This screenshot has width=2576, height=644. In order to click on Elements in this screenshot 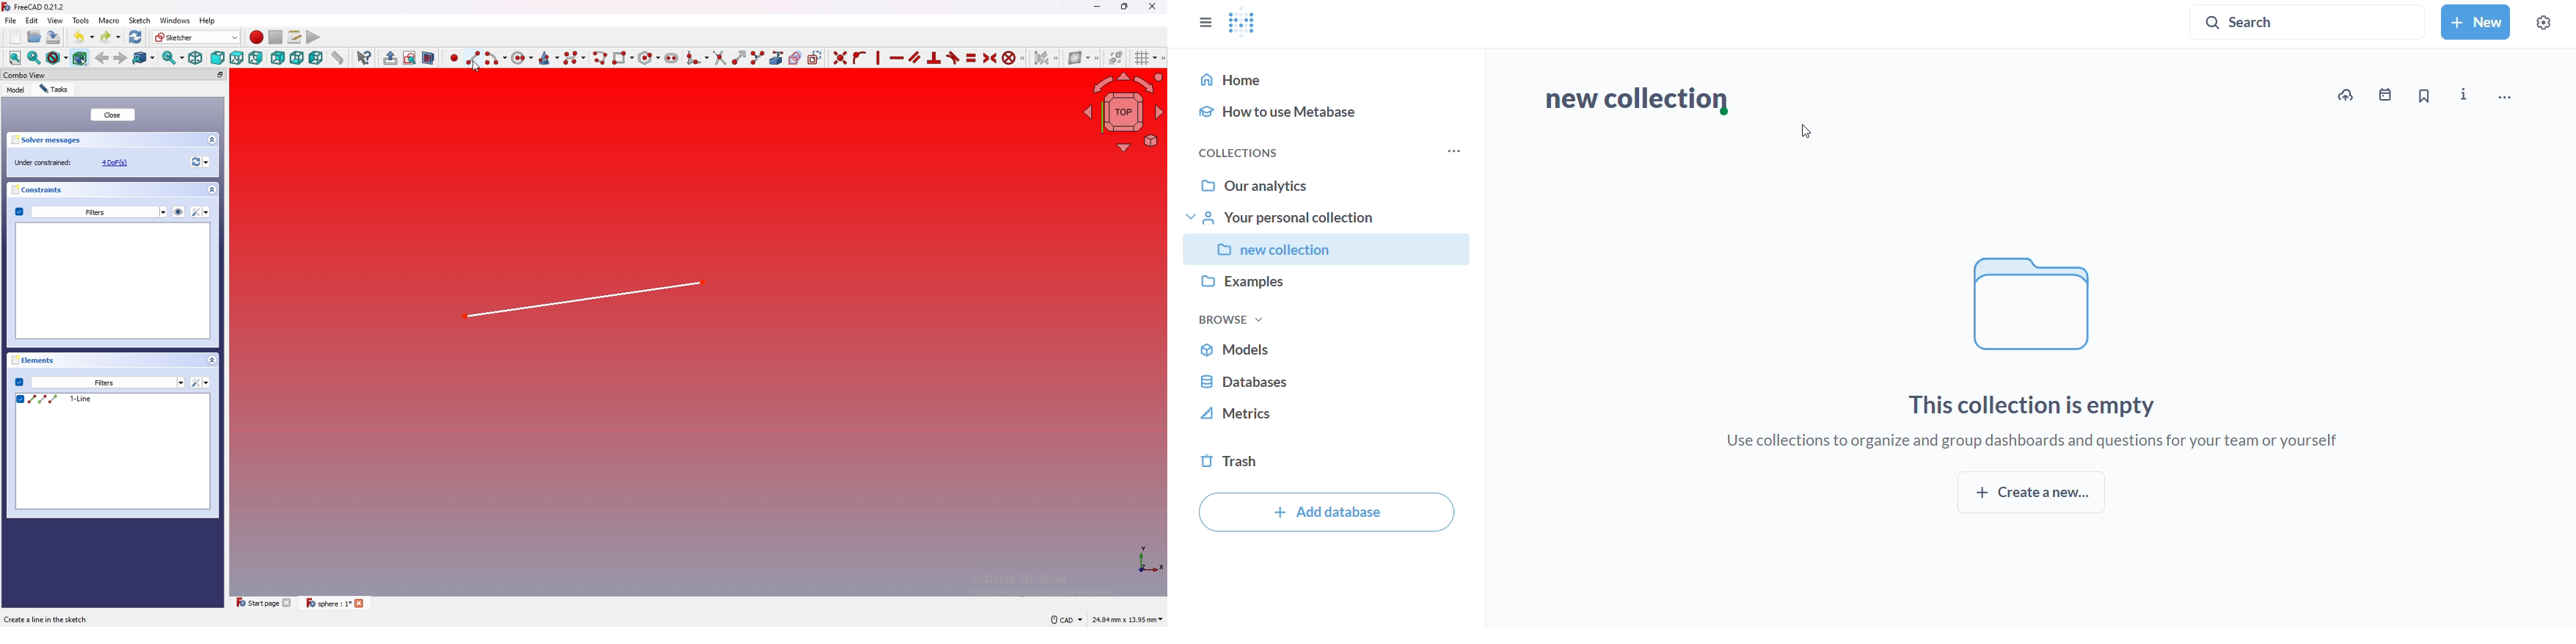, I will do `click(117, 362)`.